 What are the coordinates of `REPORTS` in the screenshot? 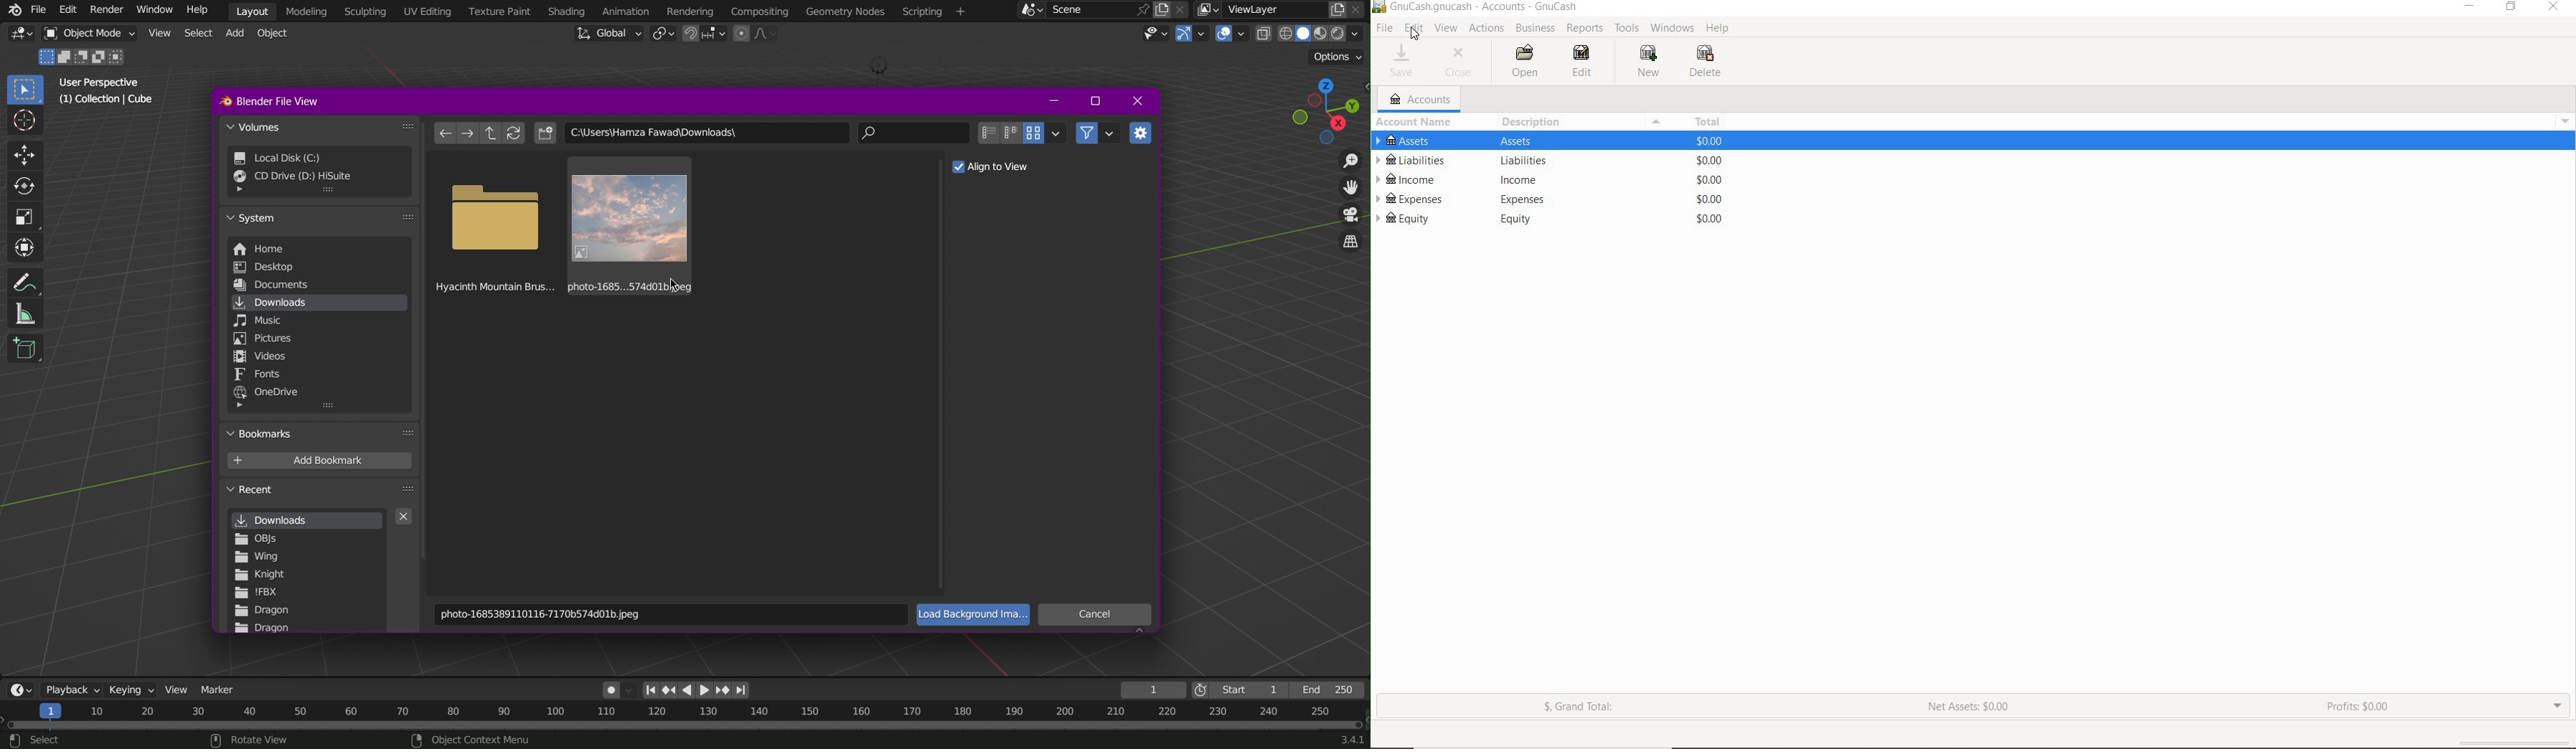 It's located at (1585, 29).